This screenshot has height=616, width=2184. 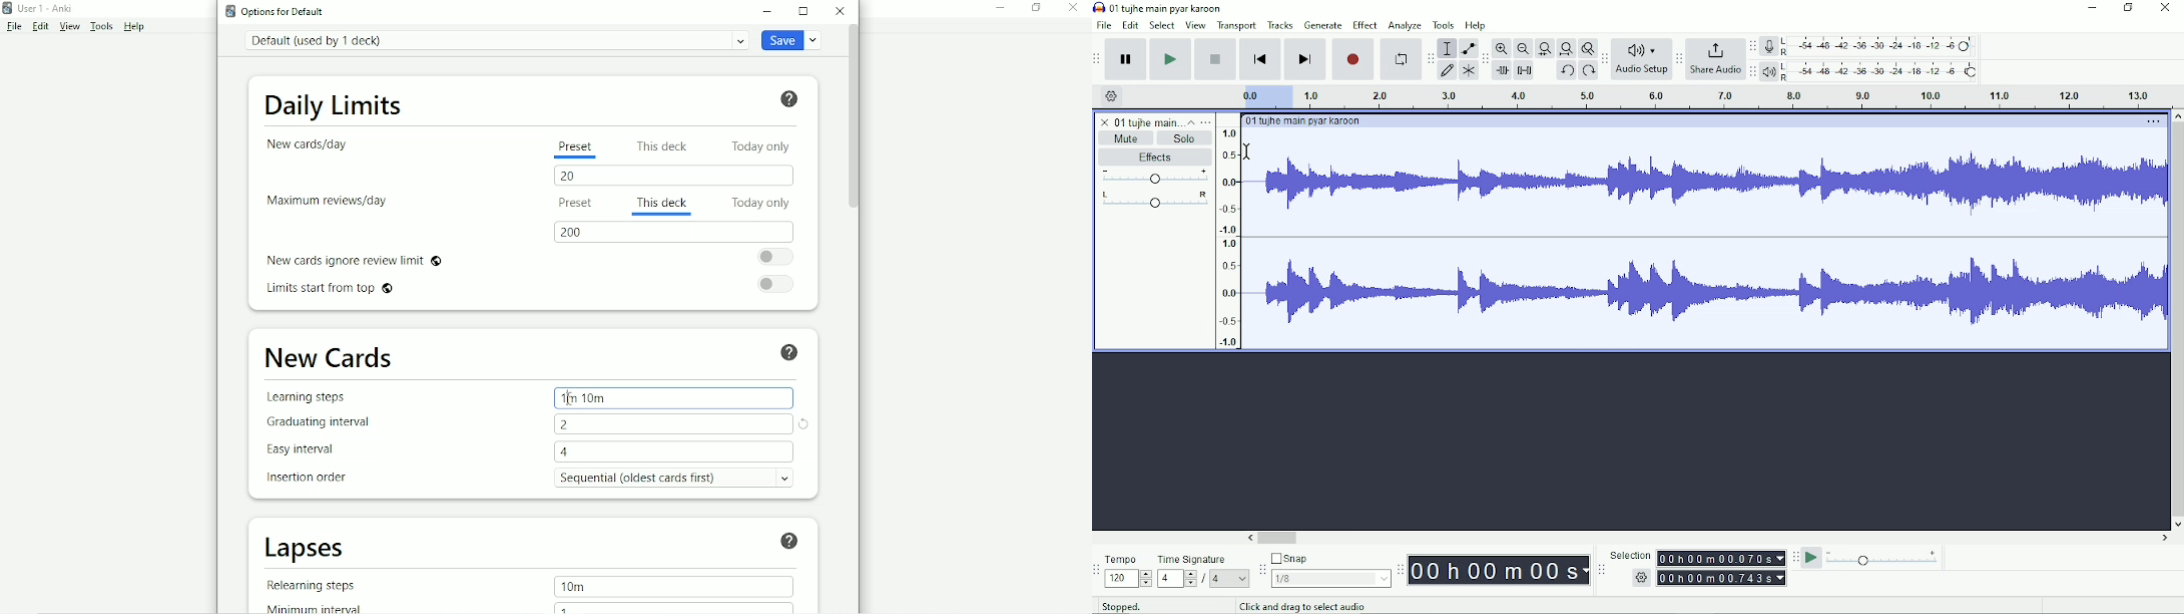 I want to click on Toggle on/off, so click(x=775, y=256).